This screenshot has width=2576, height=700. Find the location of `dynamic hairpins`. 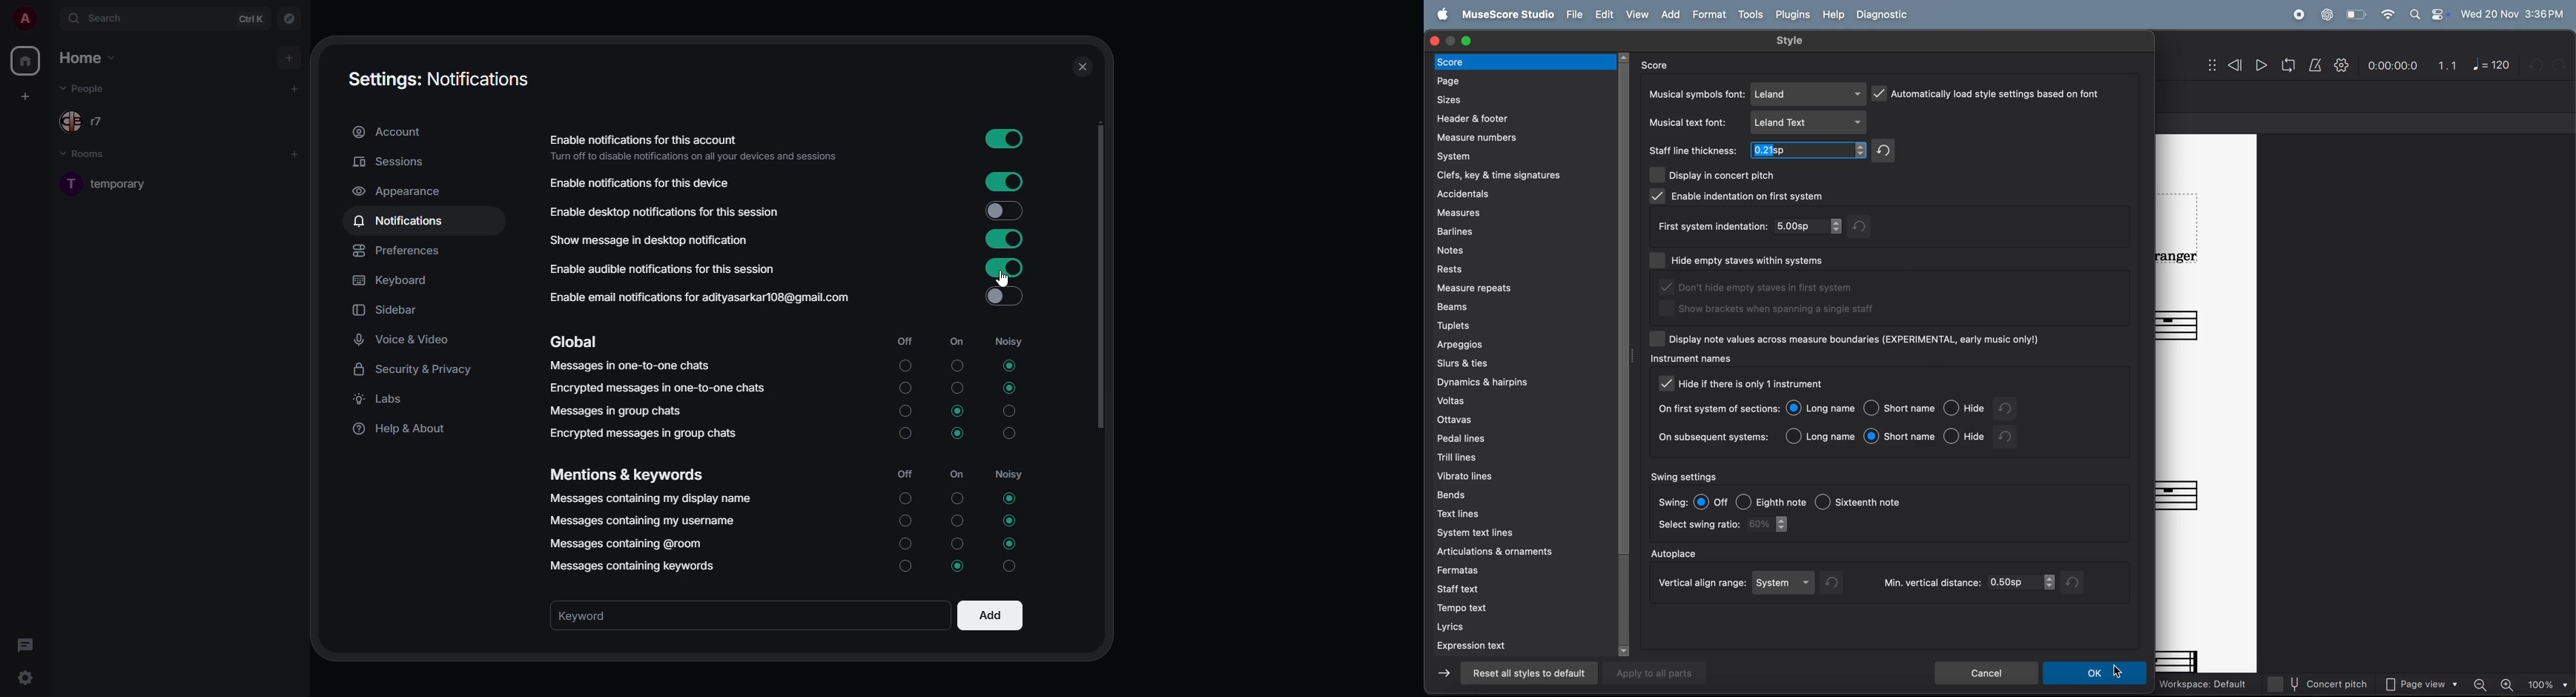

dynamic hairpins is located at coordinates (1518, 383).